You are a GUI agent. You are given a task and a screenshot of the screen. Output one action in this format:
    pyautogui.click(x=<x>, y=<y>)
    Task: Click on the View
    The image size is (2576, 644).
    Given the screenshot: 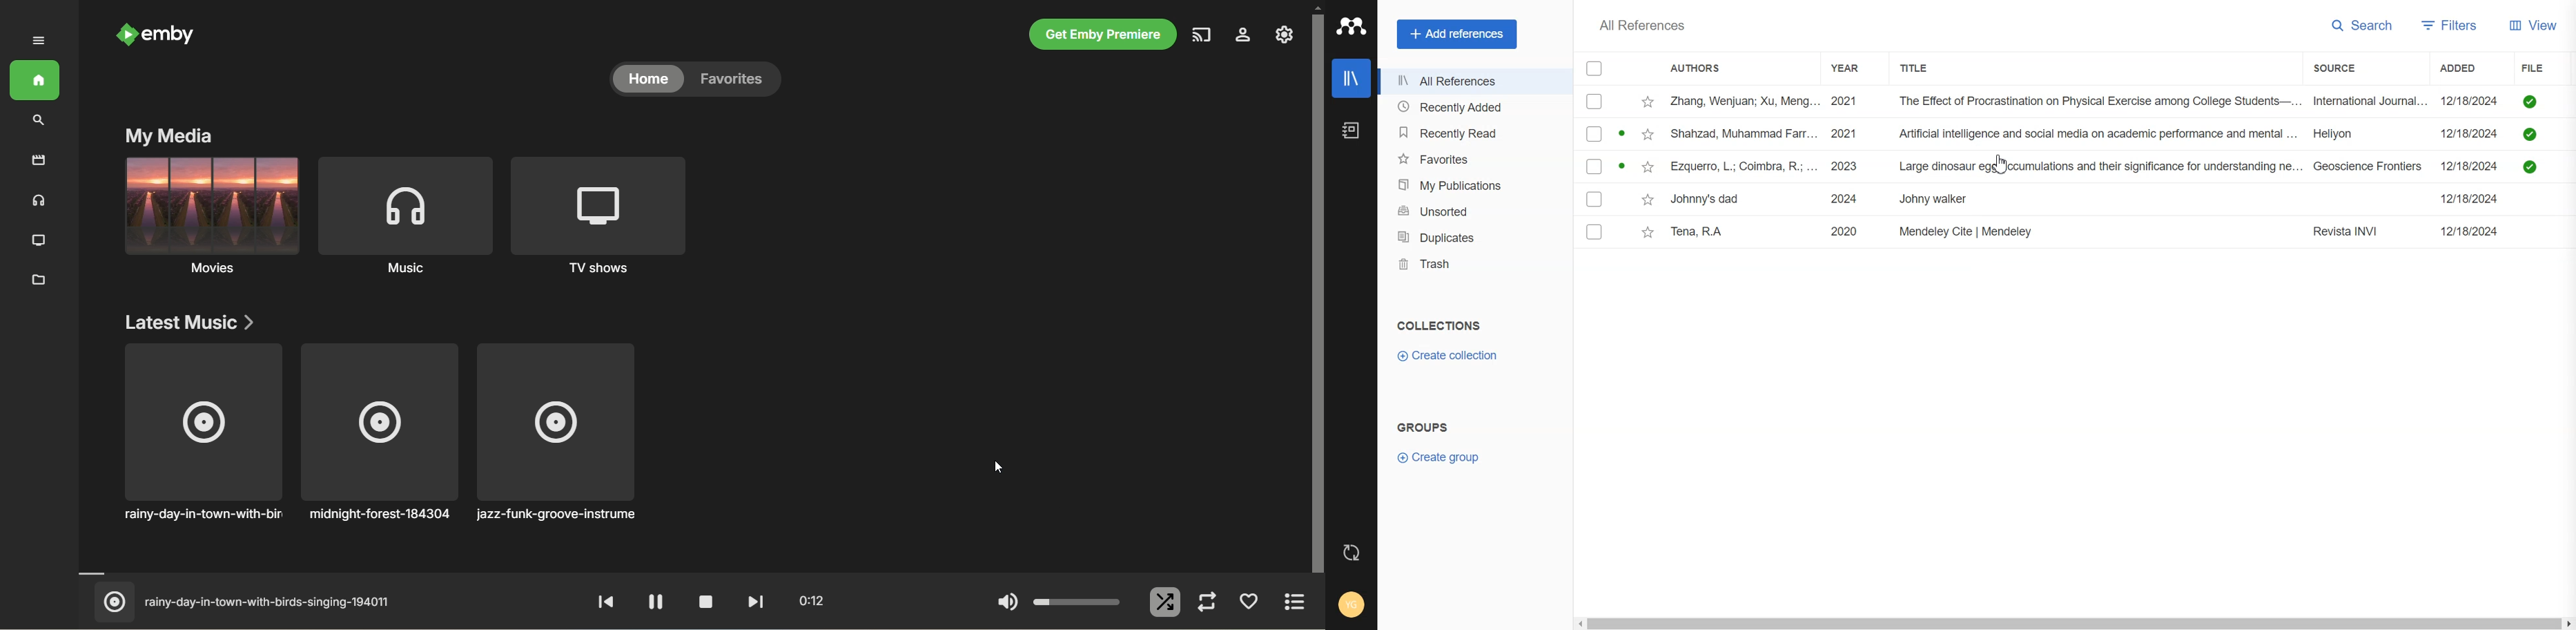 What is the action you would take?
    pyautogui.click(x=2533, y=25)
    